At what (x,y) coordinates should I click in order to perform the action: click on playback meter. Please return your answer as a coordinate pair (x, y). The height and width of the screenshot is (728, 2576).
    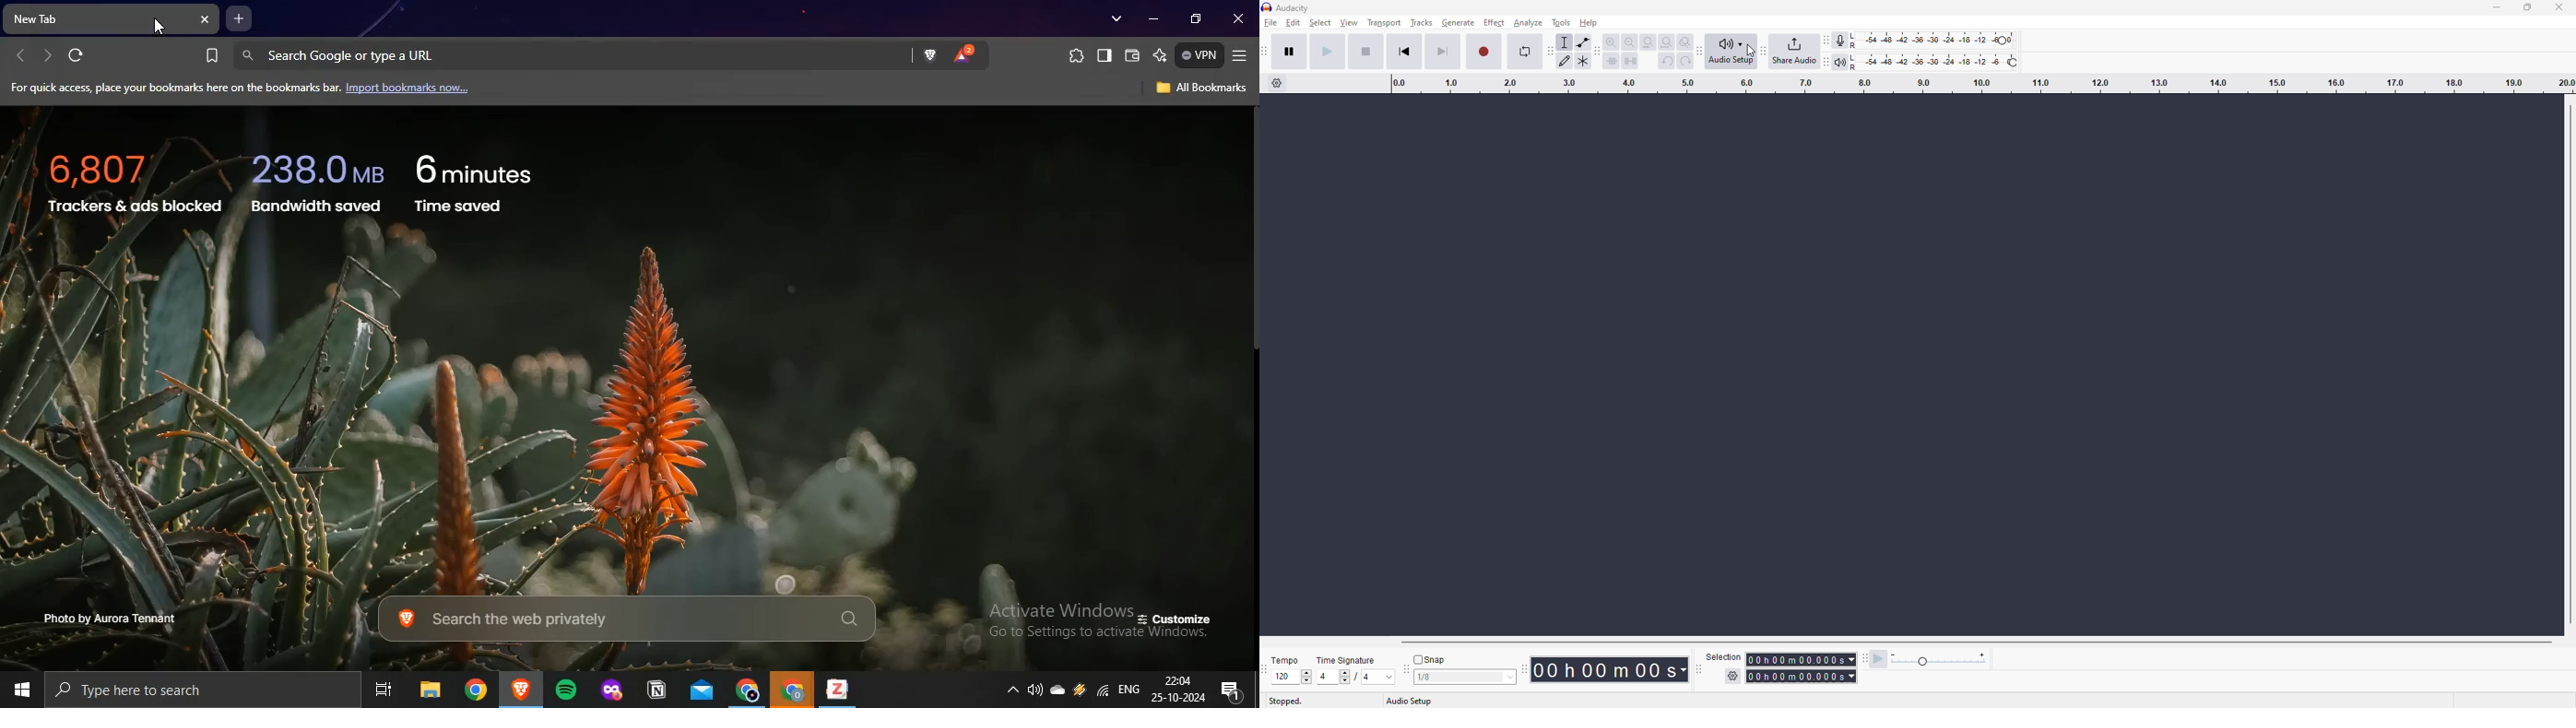
    Looking at the image, I should click on (1836, 63).